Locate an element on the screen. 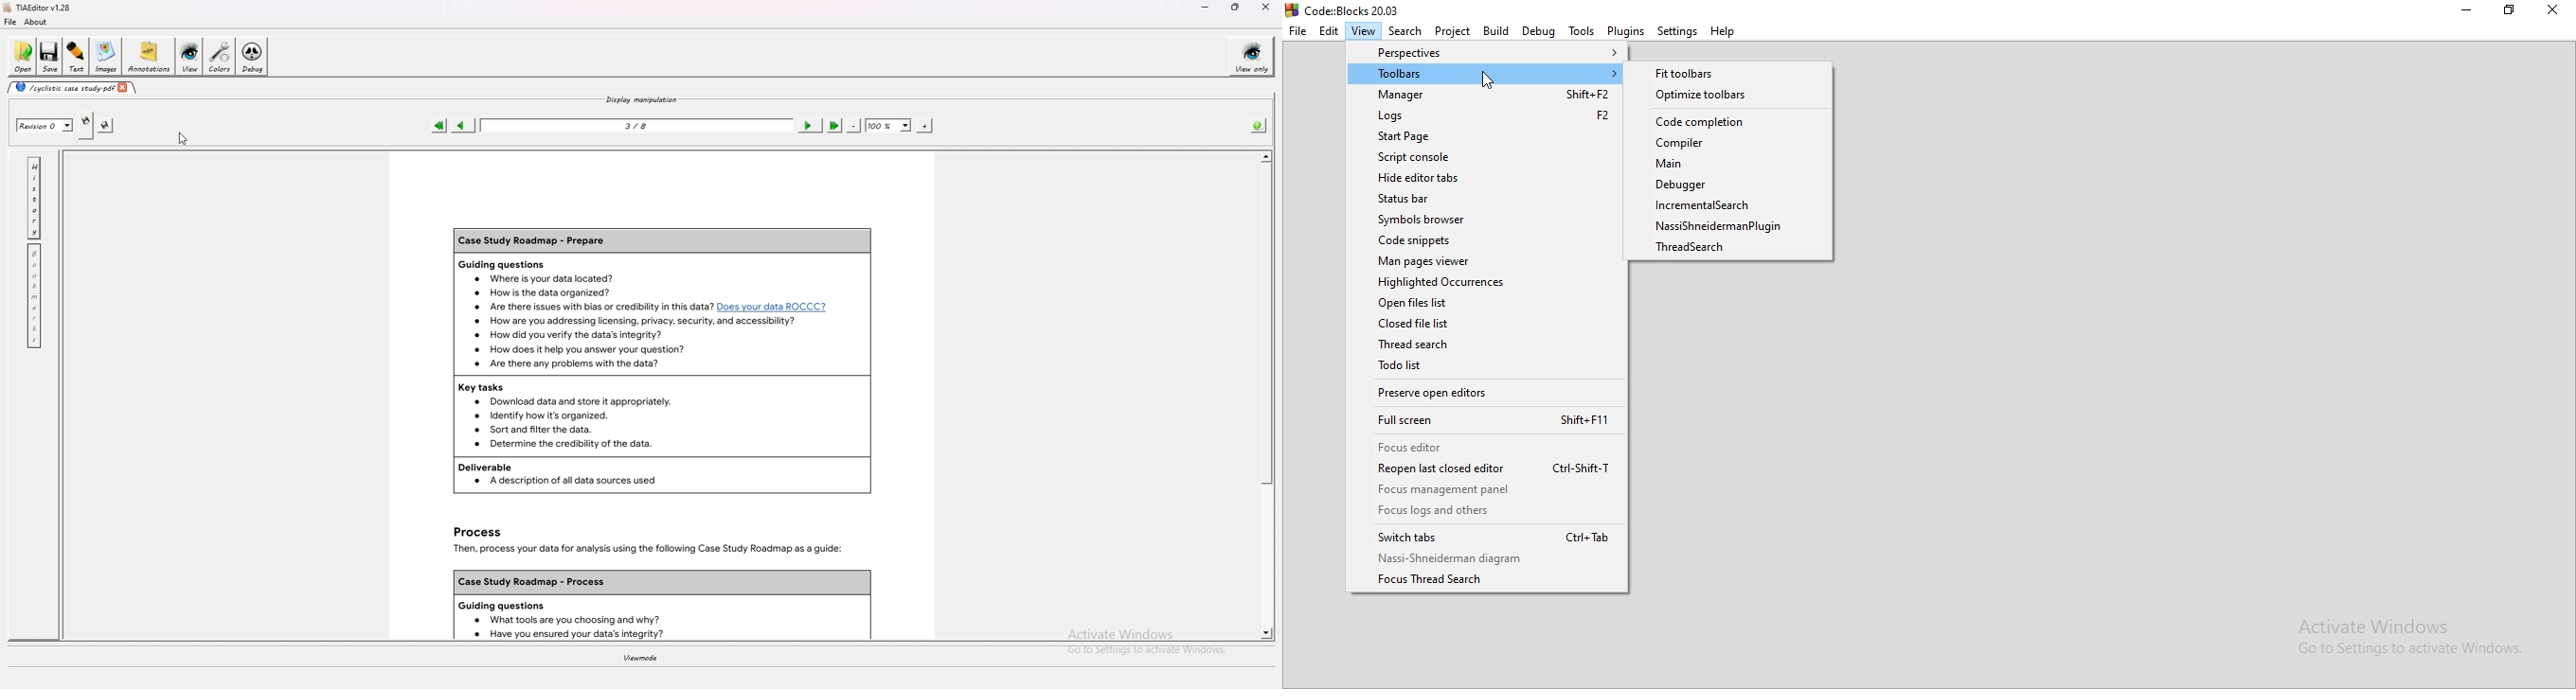  Code:Blocks 20.03 is located at coordinates (1353, 9).